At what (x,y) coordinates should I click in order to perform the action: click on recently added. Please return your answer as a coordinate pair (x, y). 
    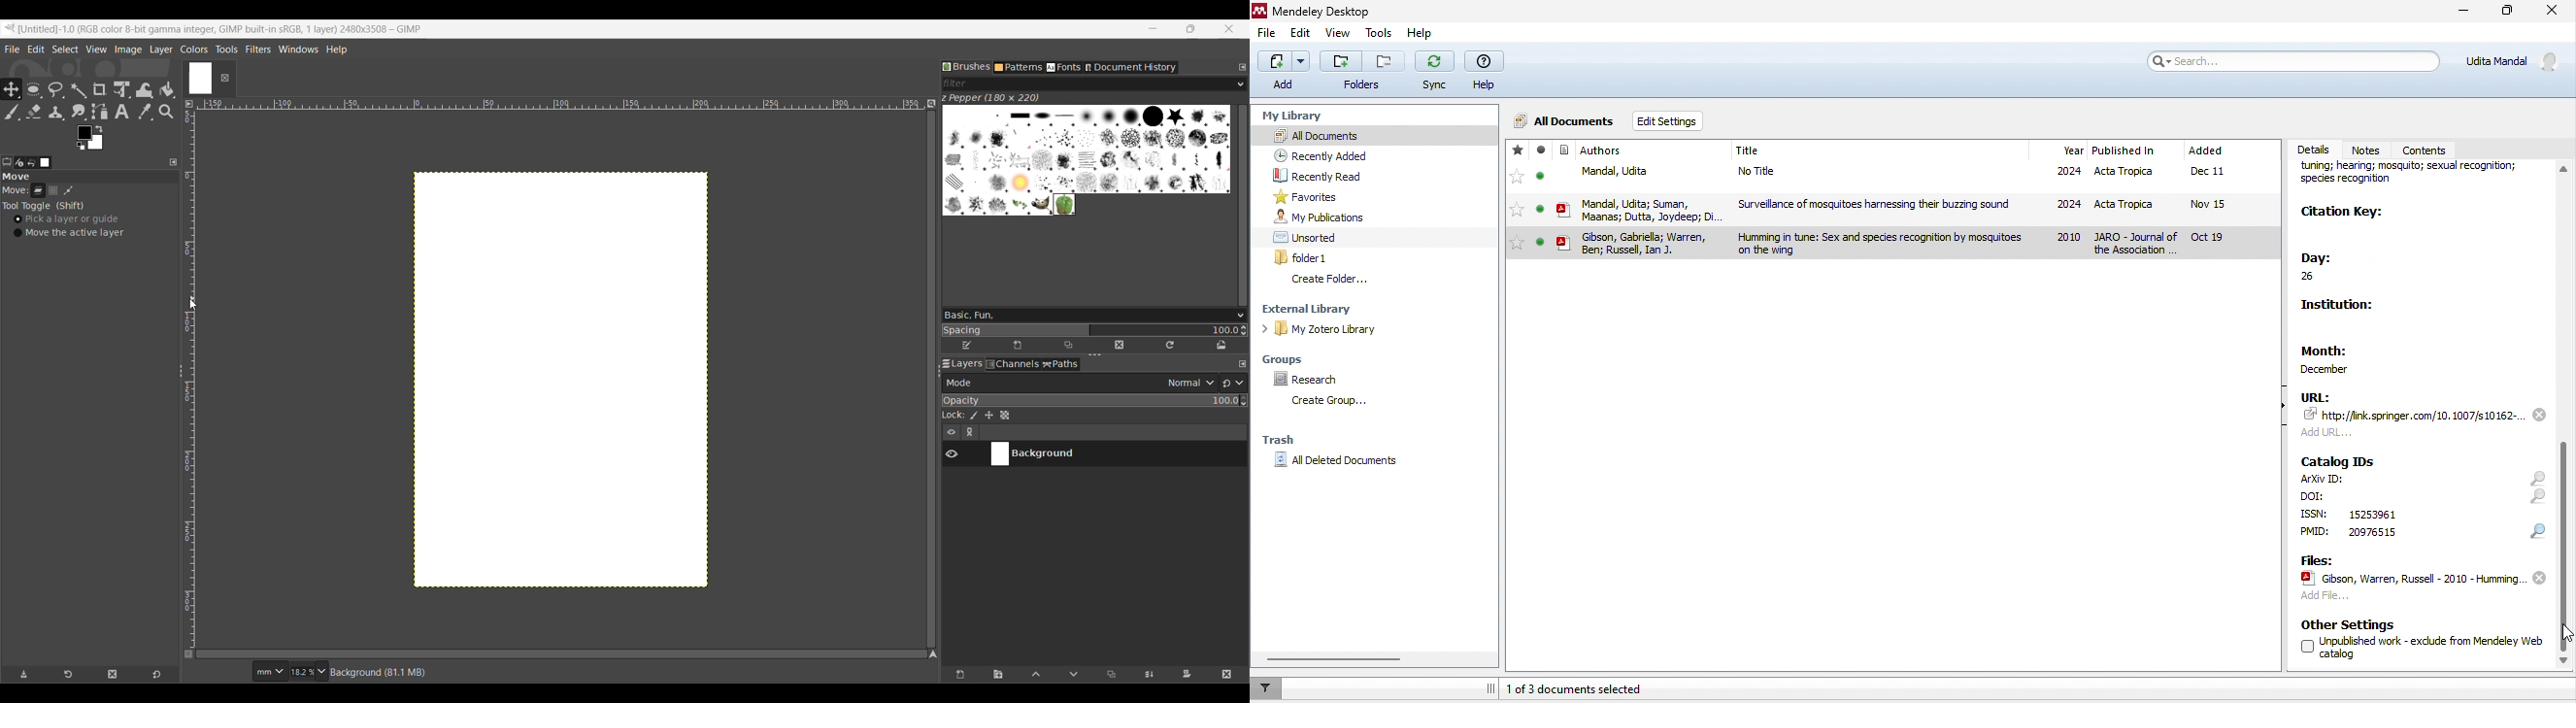
    Looking at the image, I should click on (1320, 154).